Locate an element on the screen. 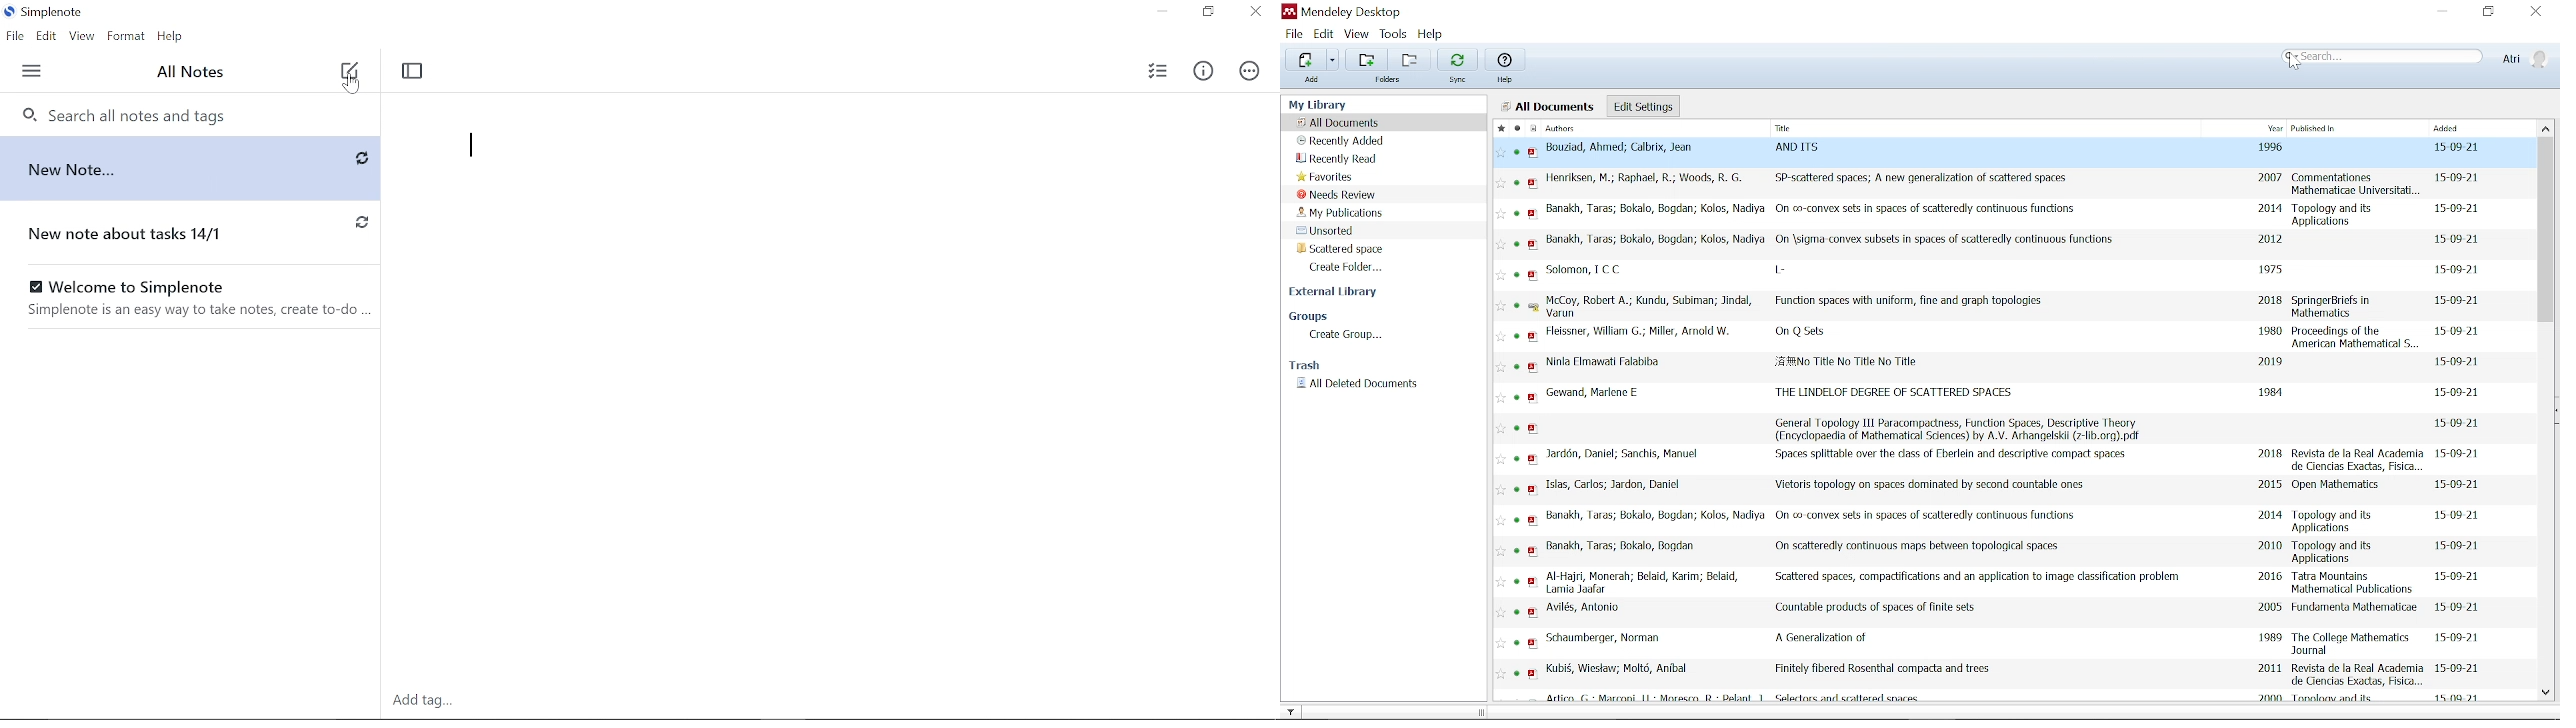  Create folder is located at coordinates (1357, 267).